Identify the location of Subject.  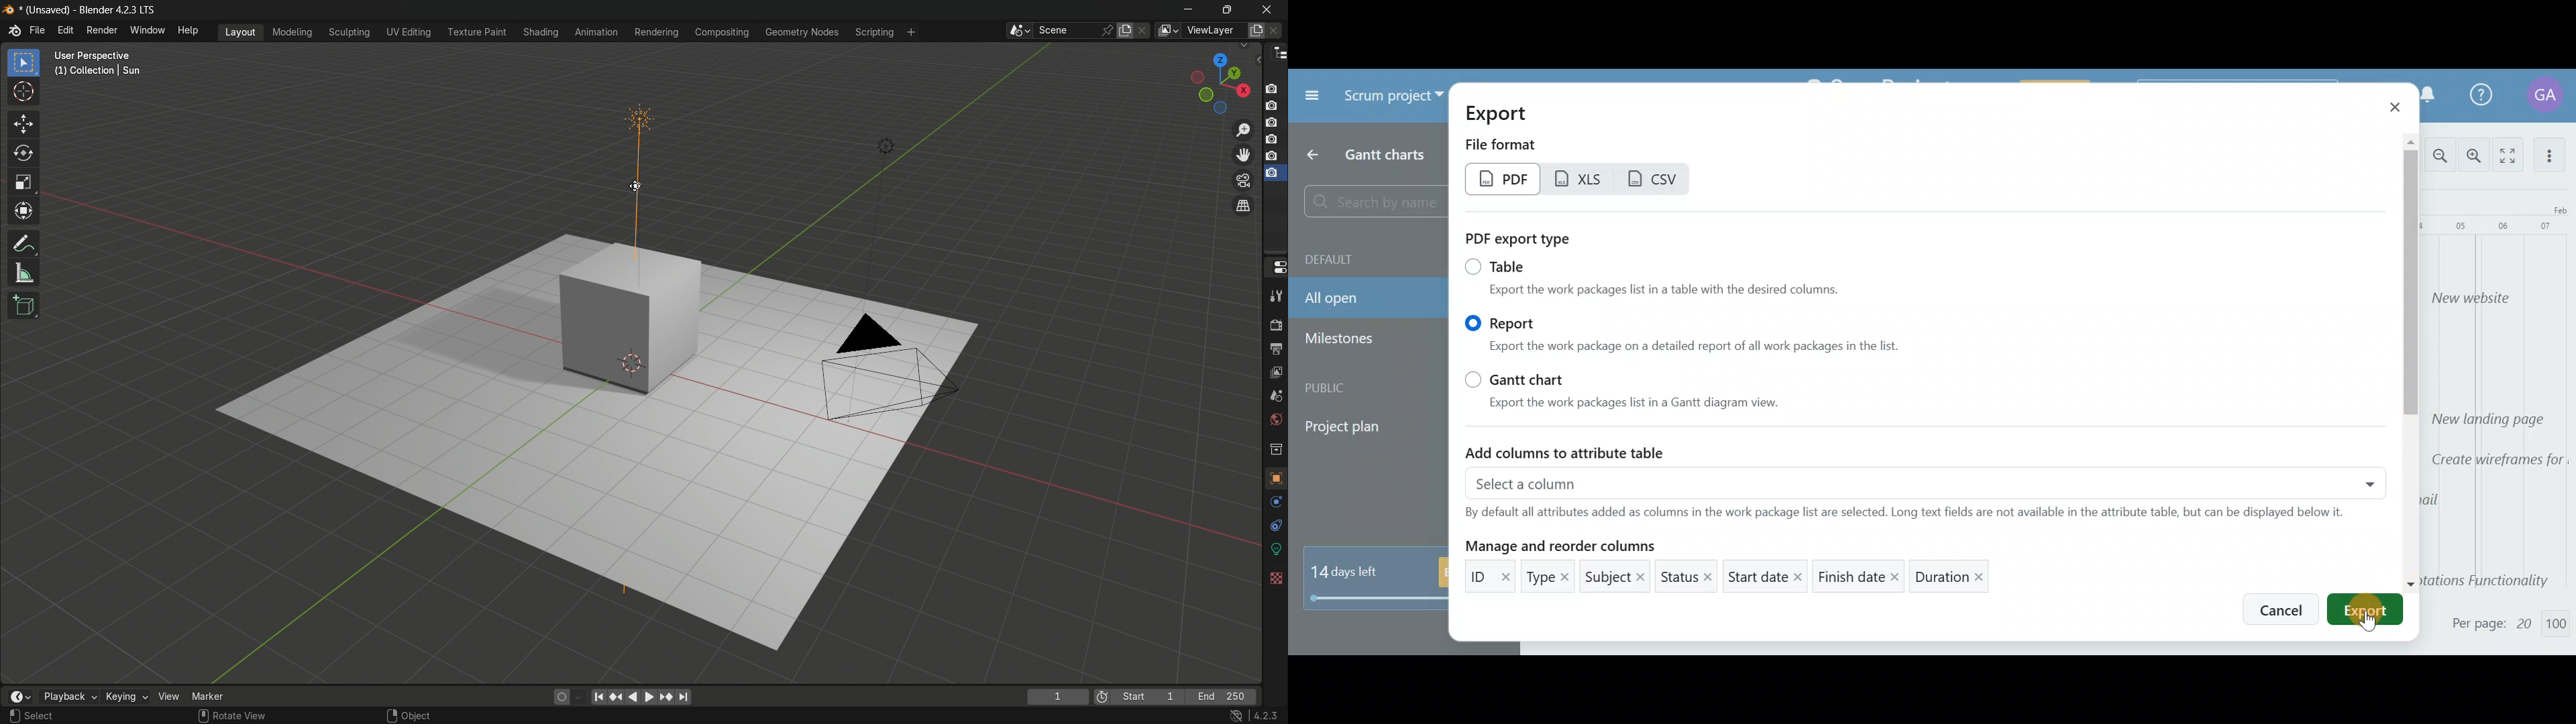
(1614, 575).